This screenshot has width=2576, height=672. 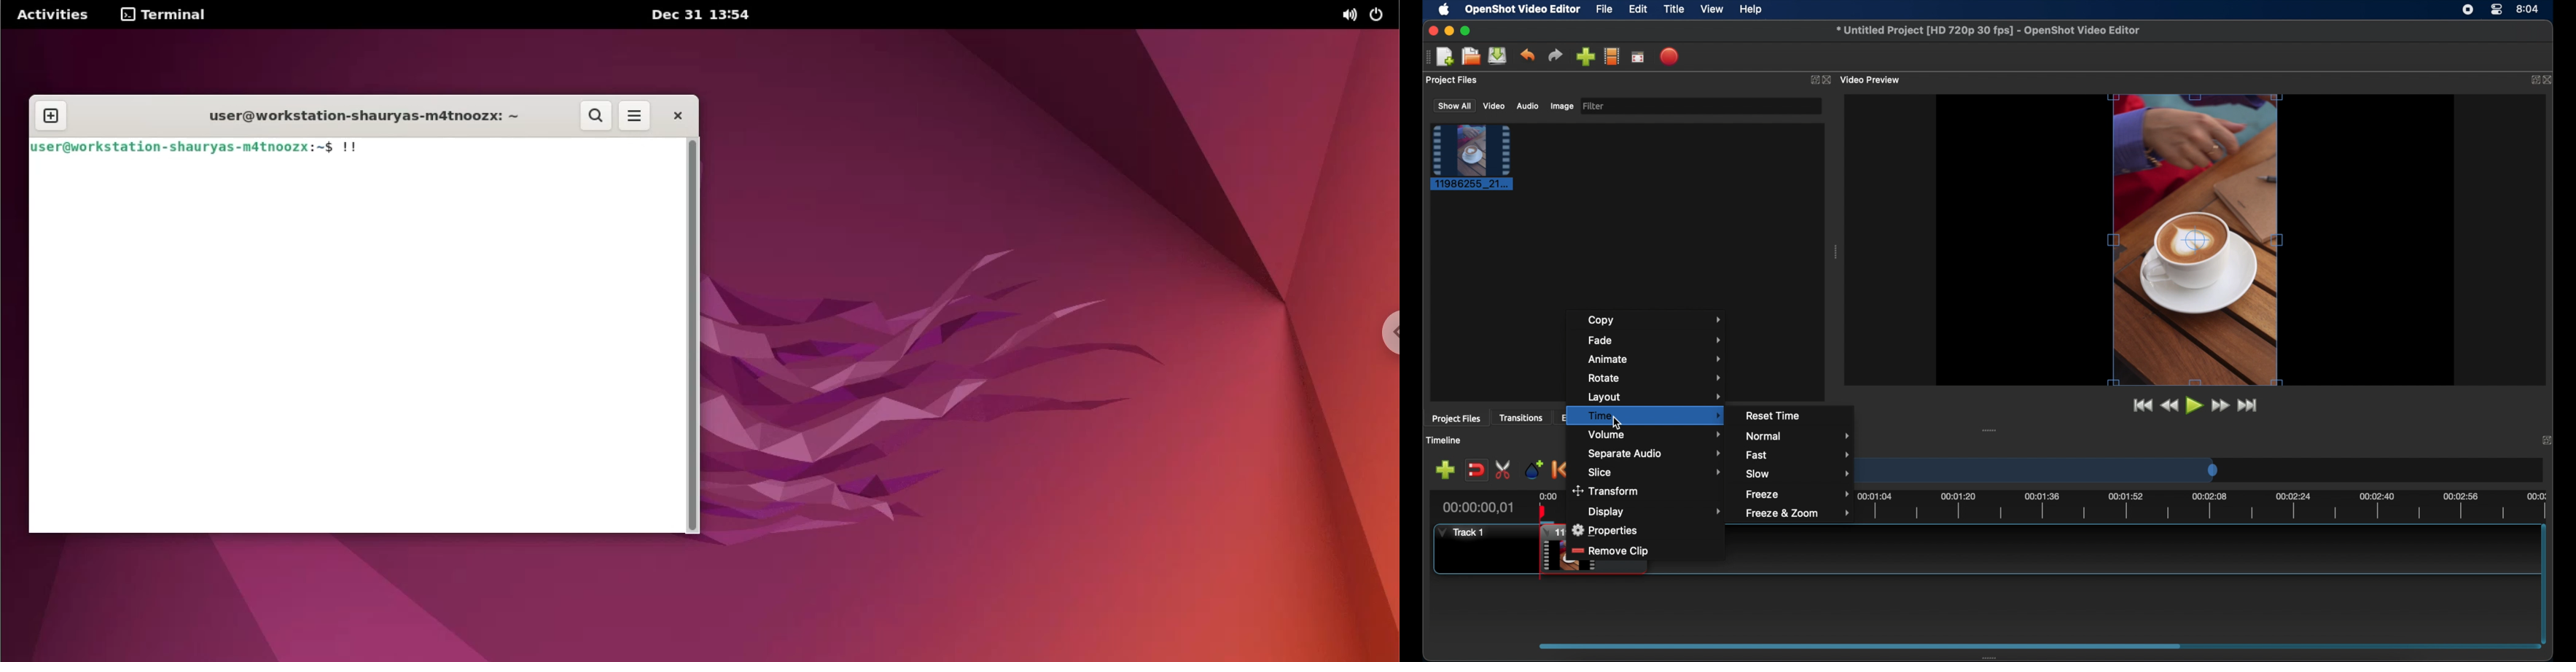 What do you see at coordinates (1380, 14) in the screenshot?
I see `power options` at bounding box center [1380, 14].